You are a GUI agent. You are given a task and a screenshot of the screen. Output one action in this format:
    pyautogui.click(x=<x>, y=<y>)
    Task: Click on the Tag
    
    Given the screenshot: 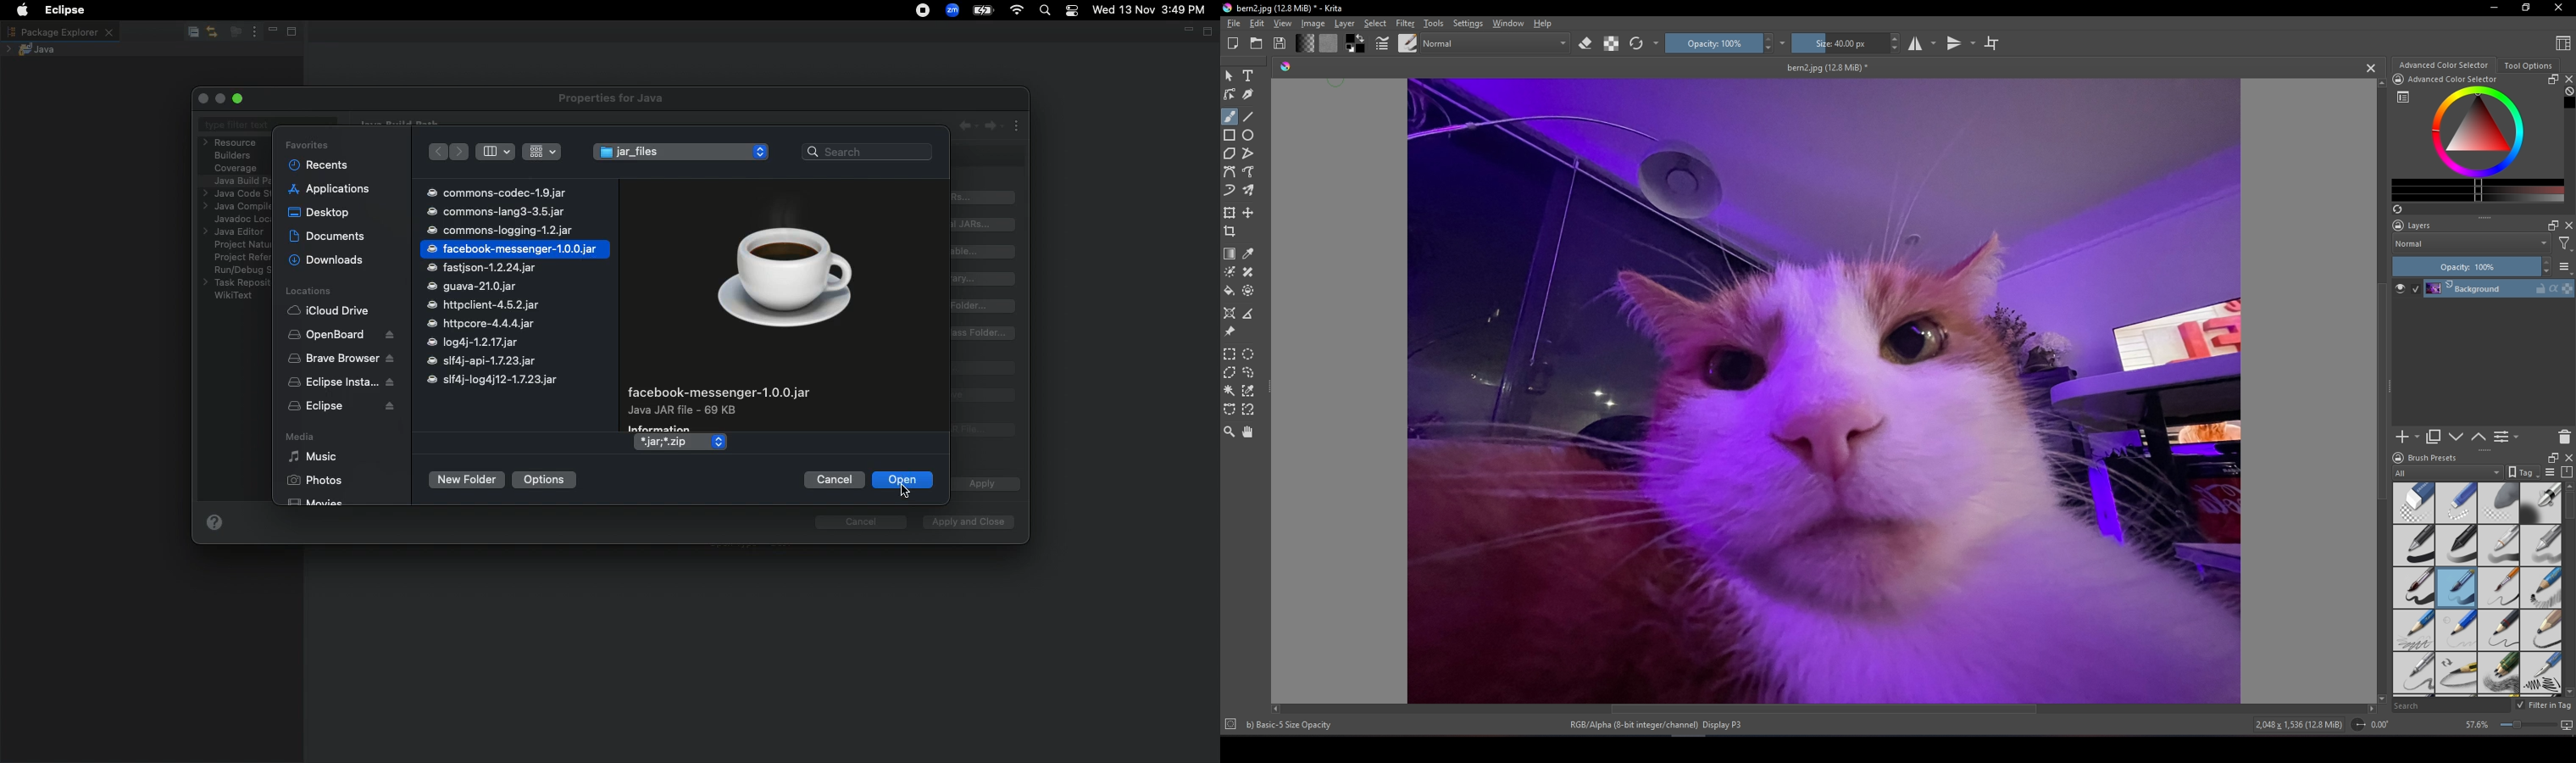 What is the action you would take?
    pyautogui.click(x=2525, y=473)
    